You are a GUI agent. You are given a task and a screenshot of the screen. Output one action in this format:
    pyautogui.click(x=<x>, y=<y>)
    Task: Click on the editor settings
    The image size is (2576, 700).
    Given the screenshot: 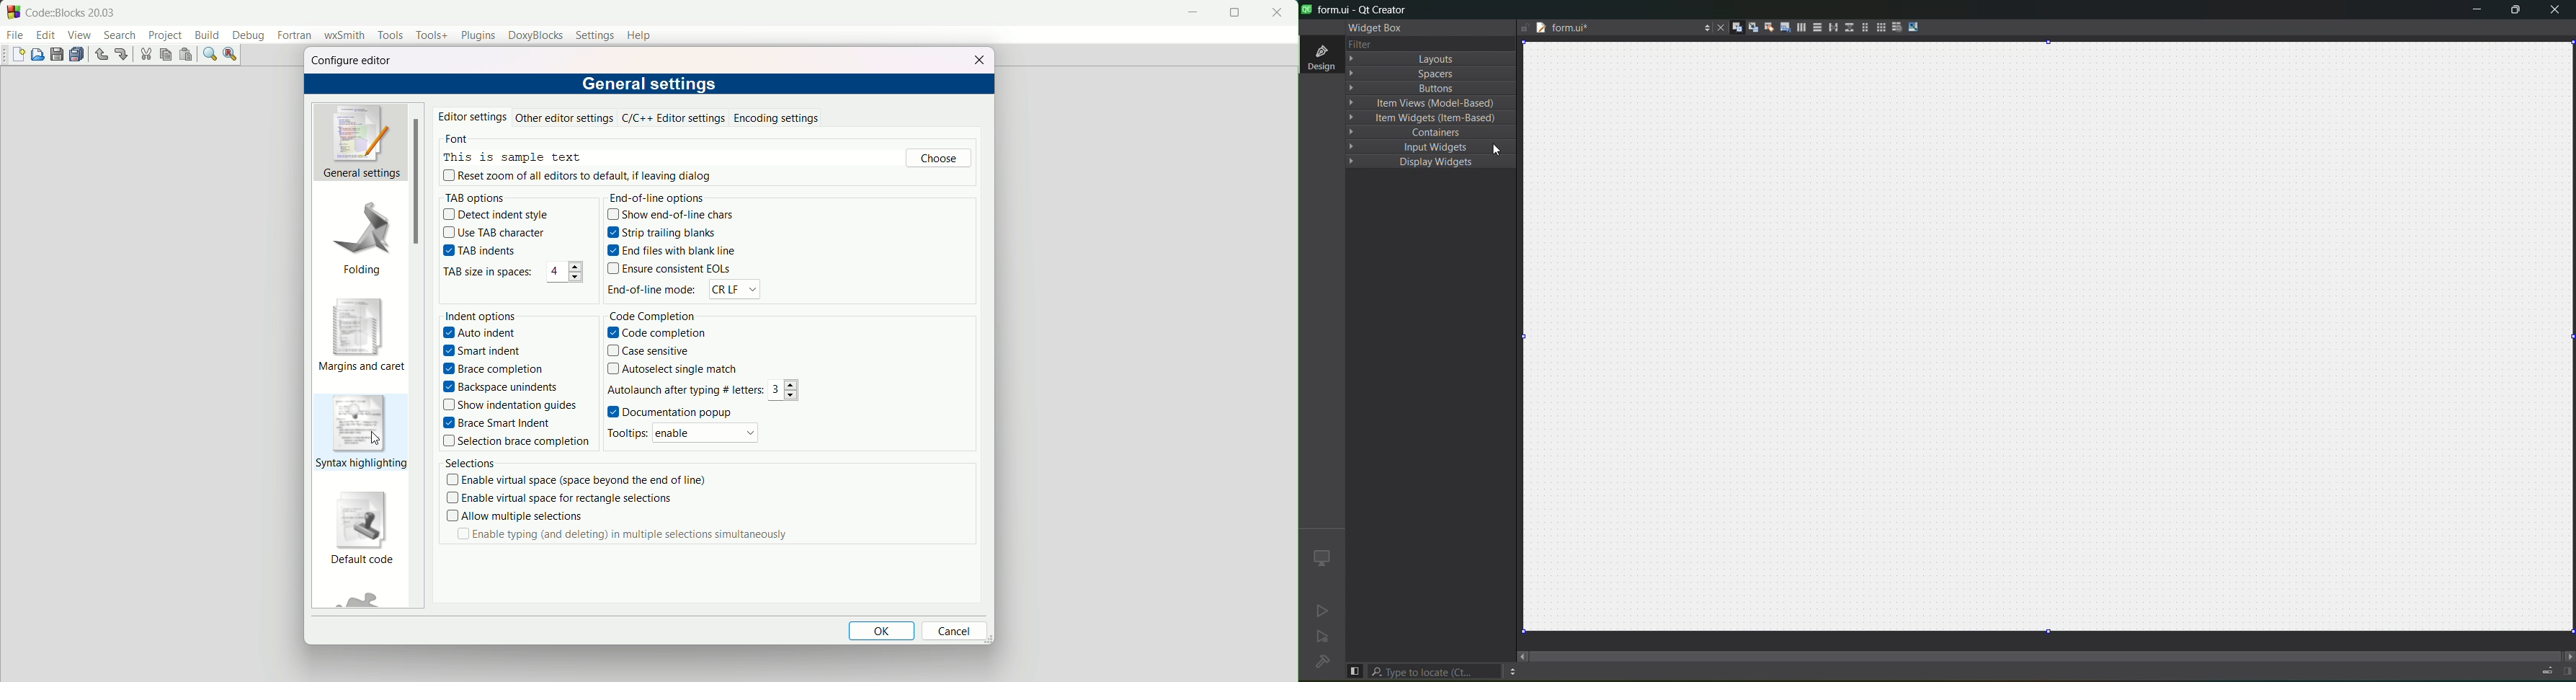 What is the action you would take?
    pyautogui.click(x=471, y=118)
    